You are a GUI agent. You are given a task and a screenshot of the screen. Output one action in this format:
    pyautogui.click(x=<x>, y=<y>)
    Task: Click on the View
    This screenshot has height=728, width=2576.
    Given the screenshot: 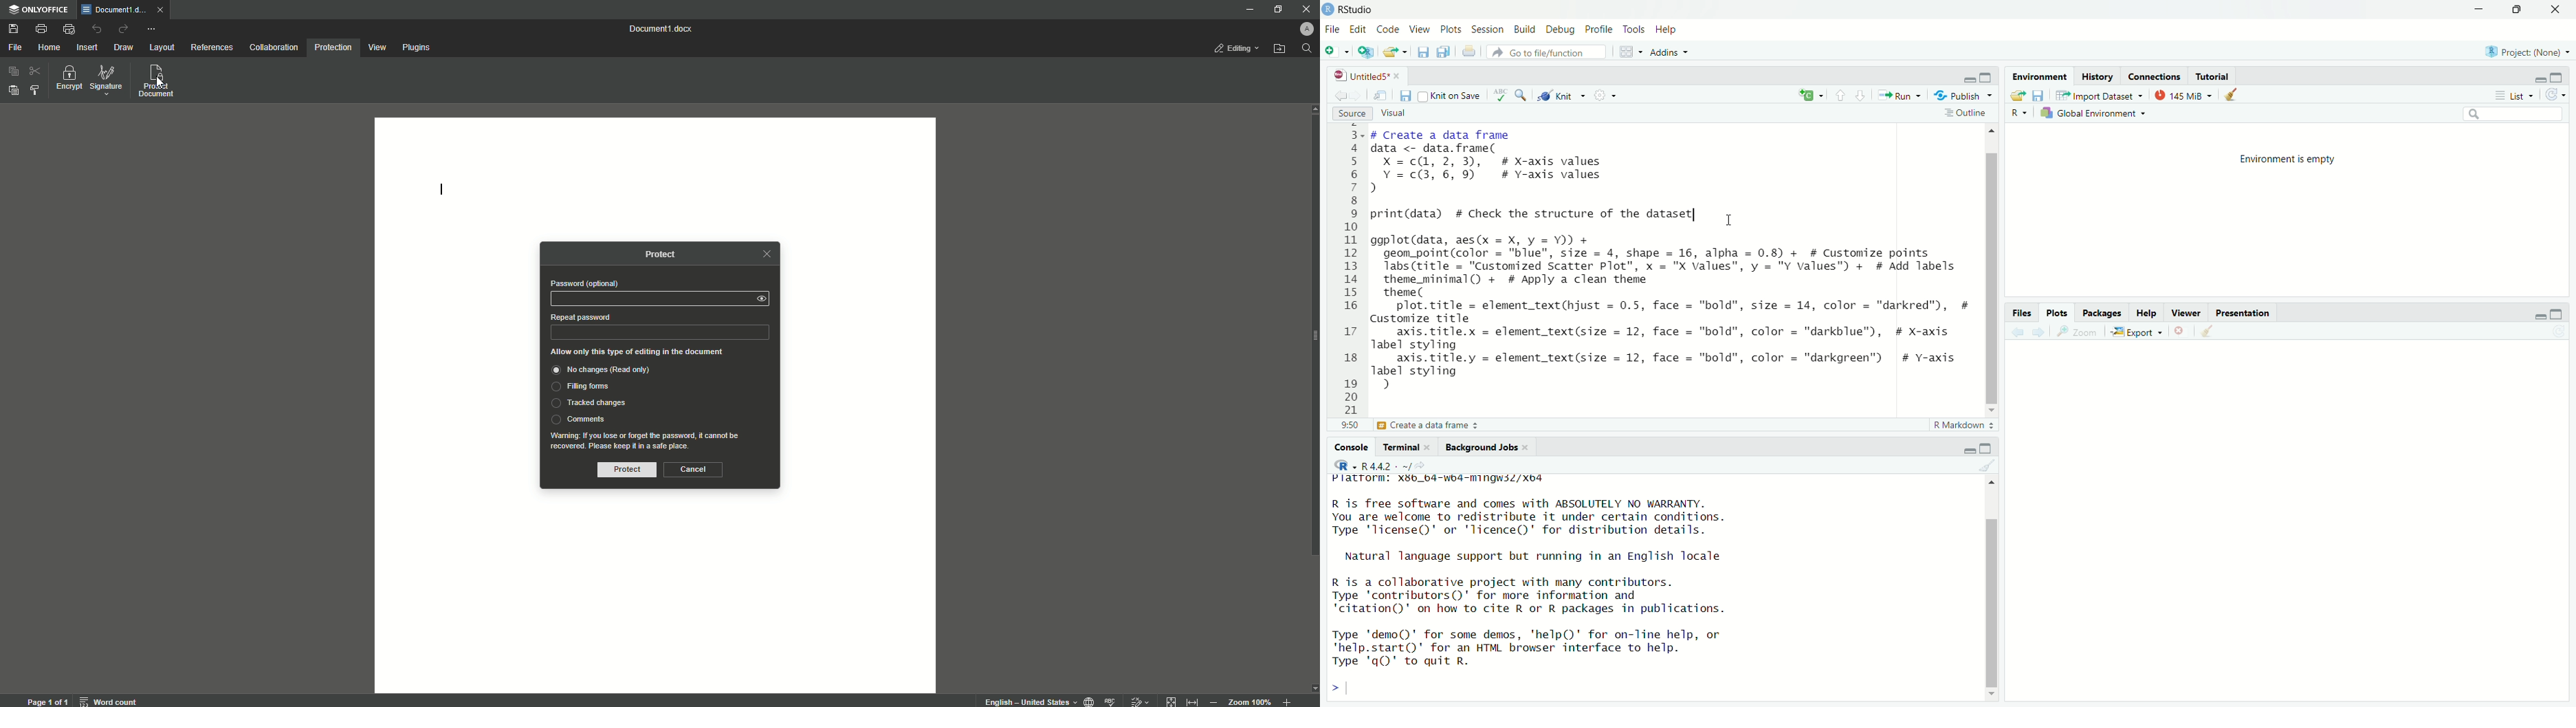 What is the action you would take?
    pyautogui.click(x=1419, y=29)
    